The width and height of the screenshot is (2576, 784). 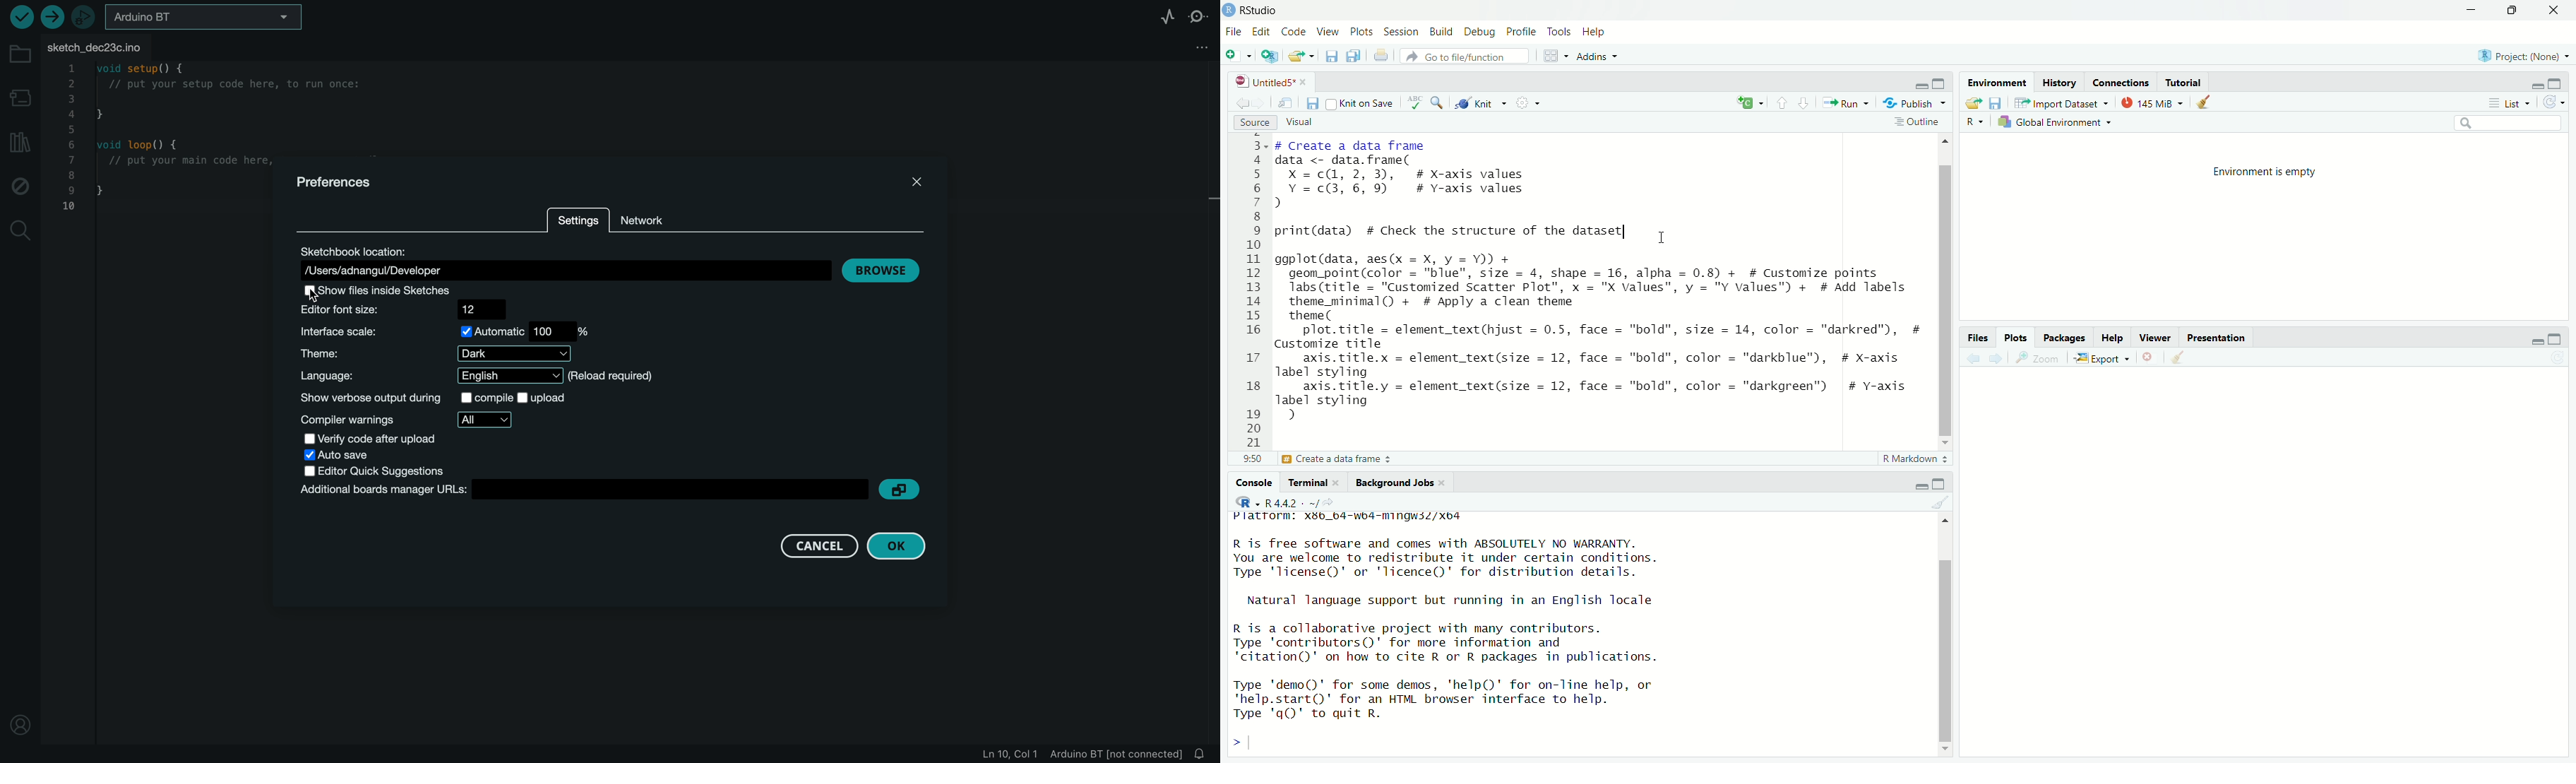 What do you see at coordinates (1253, 293) in the screenshot?
I see `E
4
5
6
7
8
9
10
11
12
13
14
15
16
17
18
19
20
21` at bounding box center [1253, 293].